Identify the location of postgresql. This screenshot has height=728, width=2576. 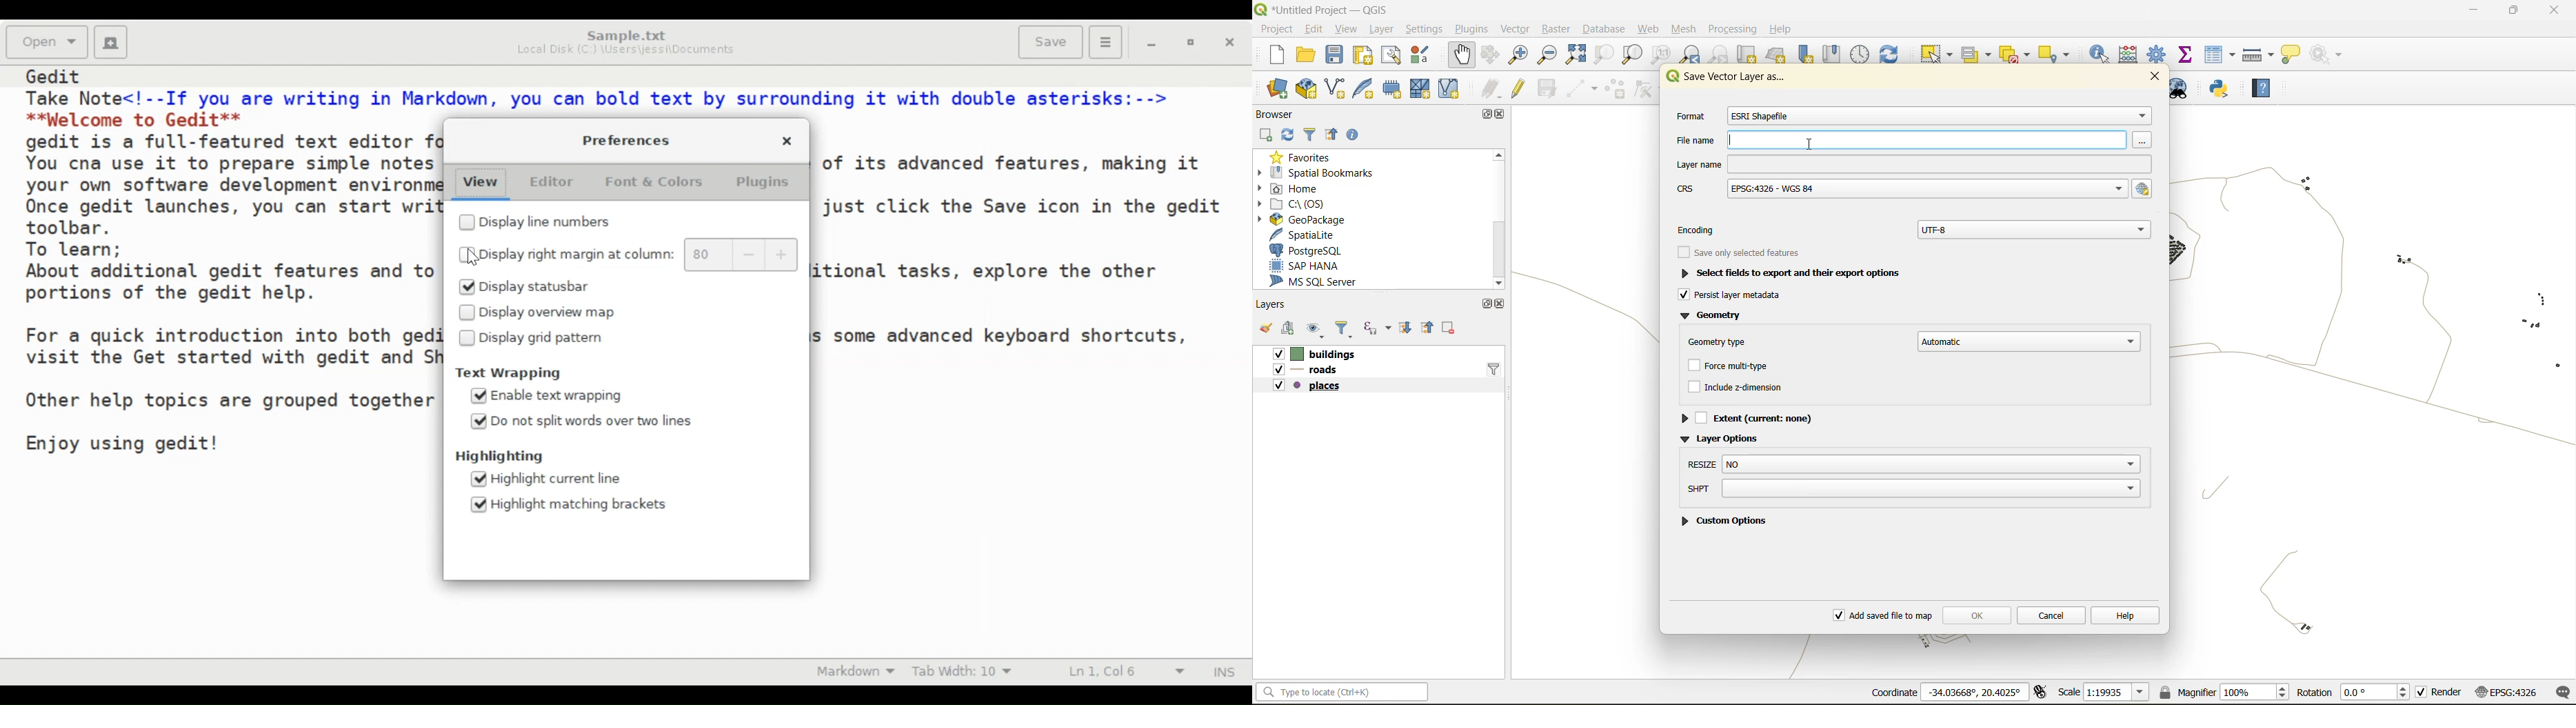
(1311, 251).